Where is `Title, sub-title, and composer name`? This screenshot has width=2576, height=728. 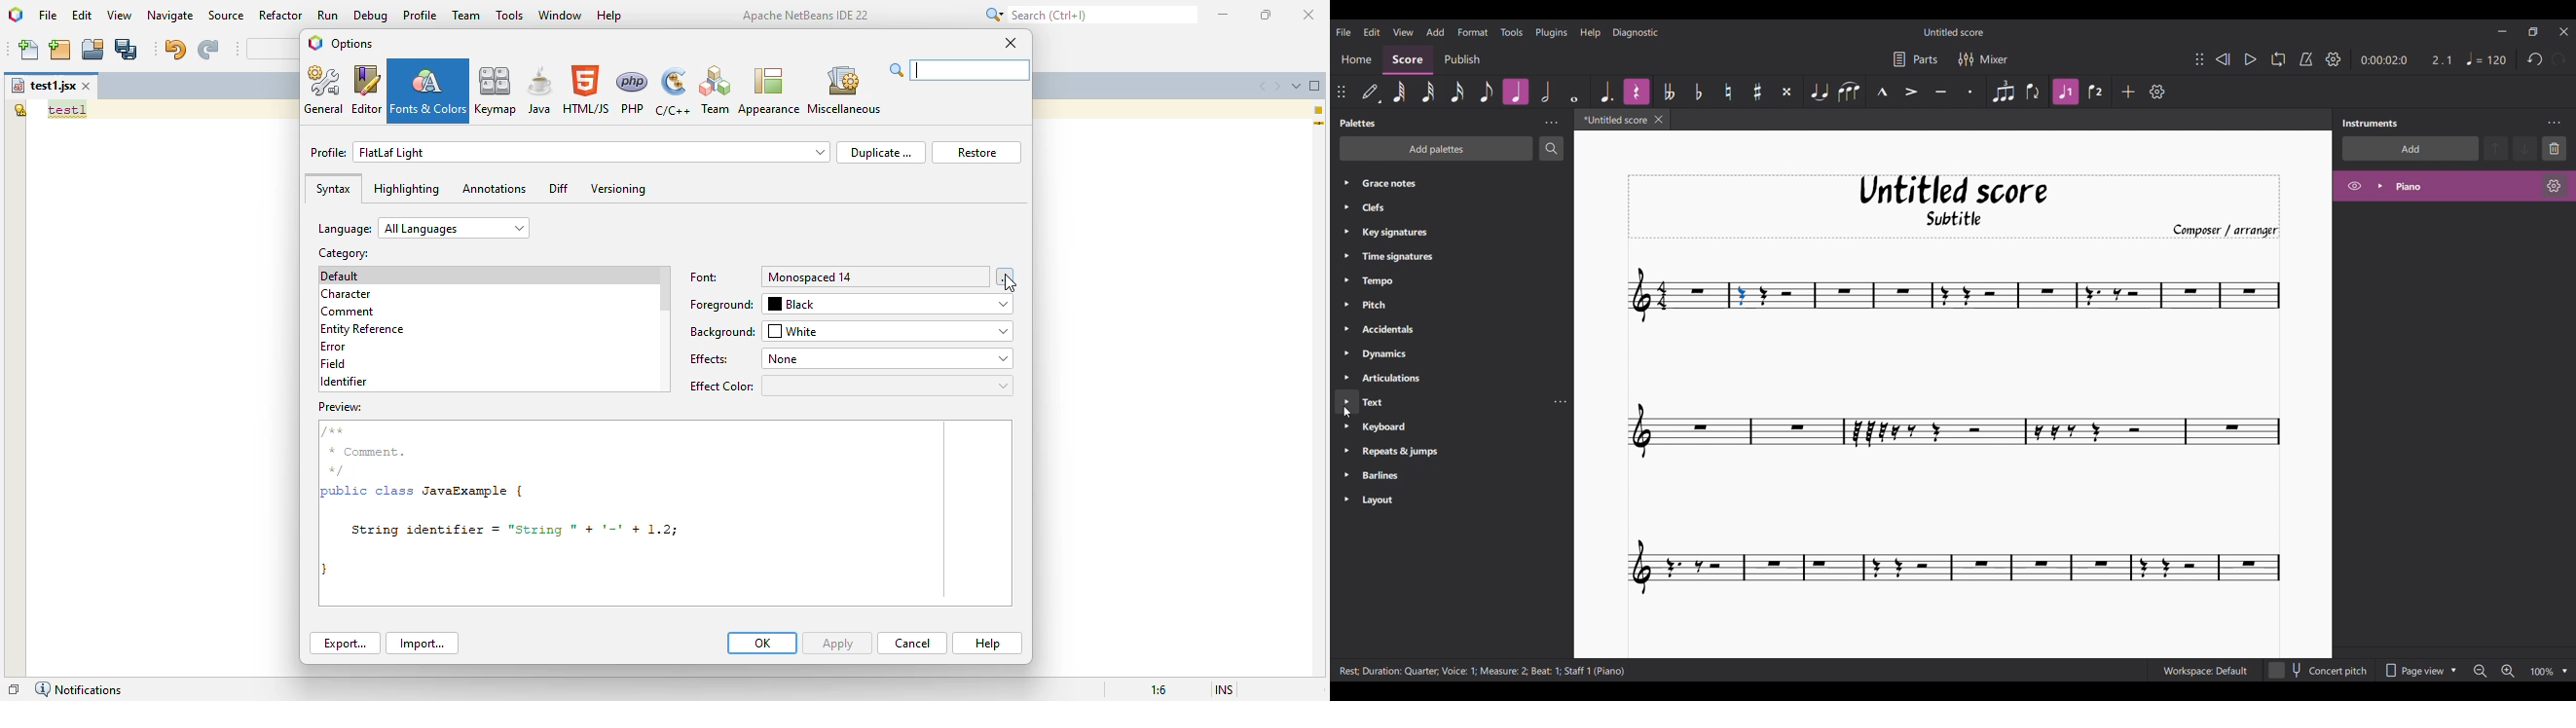
Title, sub-title, and composer name is located at coordinates (1952, 207).